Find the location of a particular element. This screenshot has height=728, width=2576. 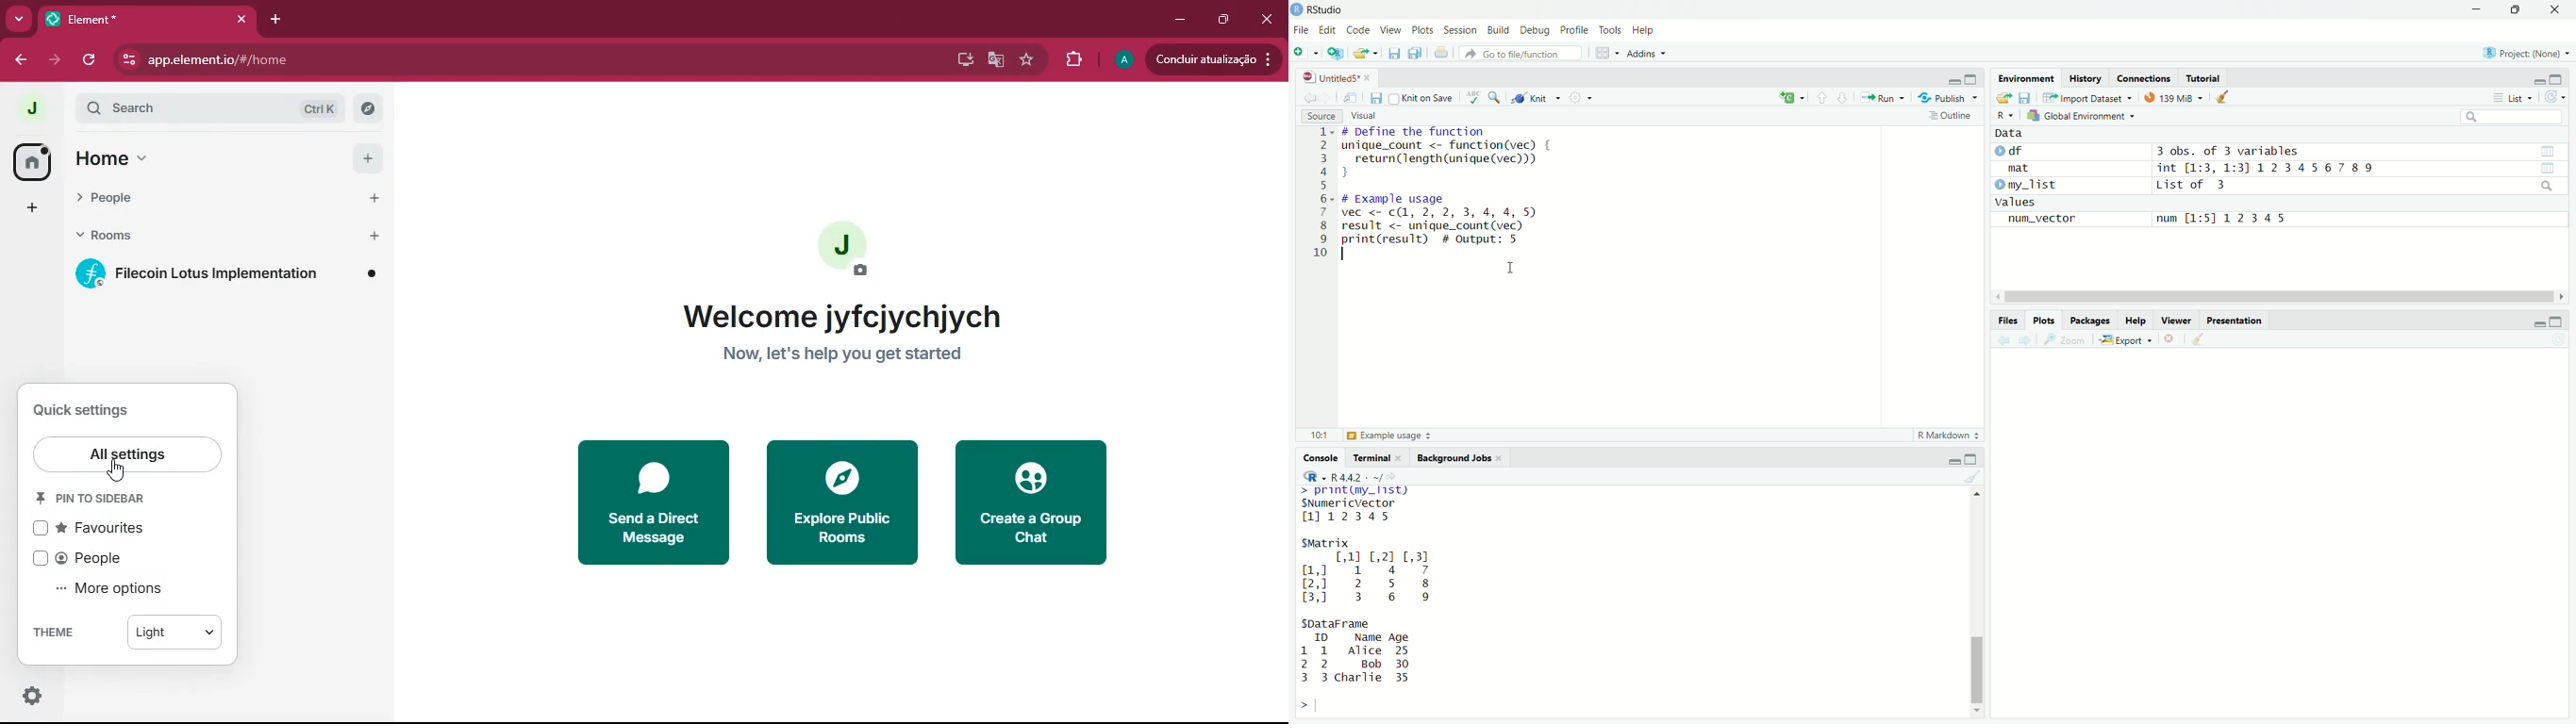

RStudio is located at coordinates (1327, 10).